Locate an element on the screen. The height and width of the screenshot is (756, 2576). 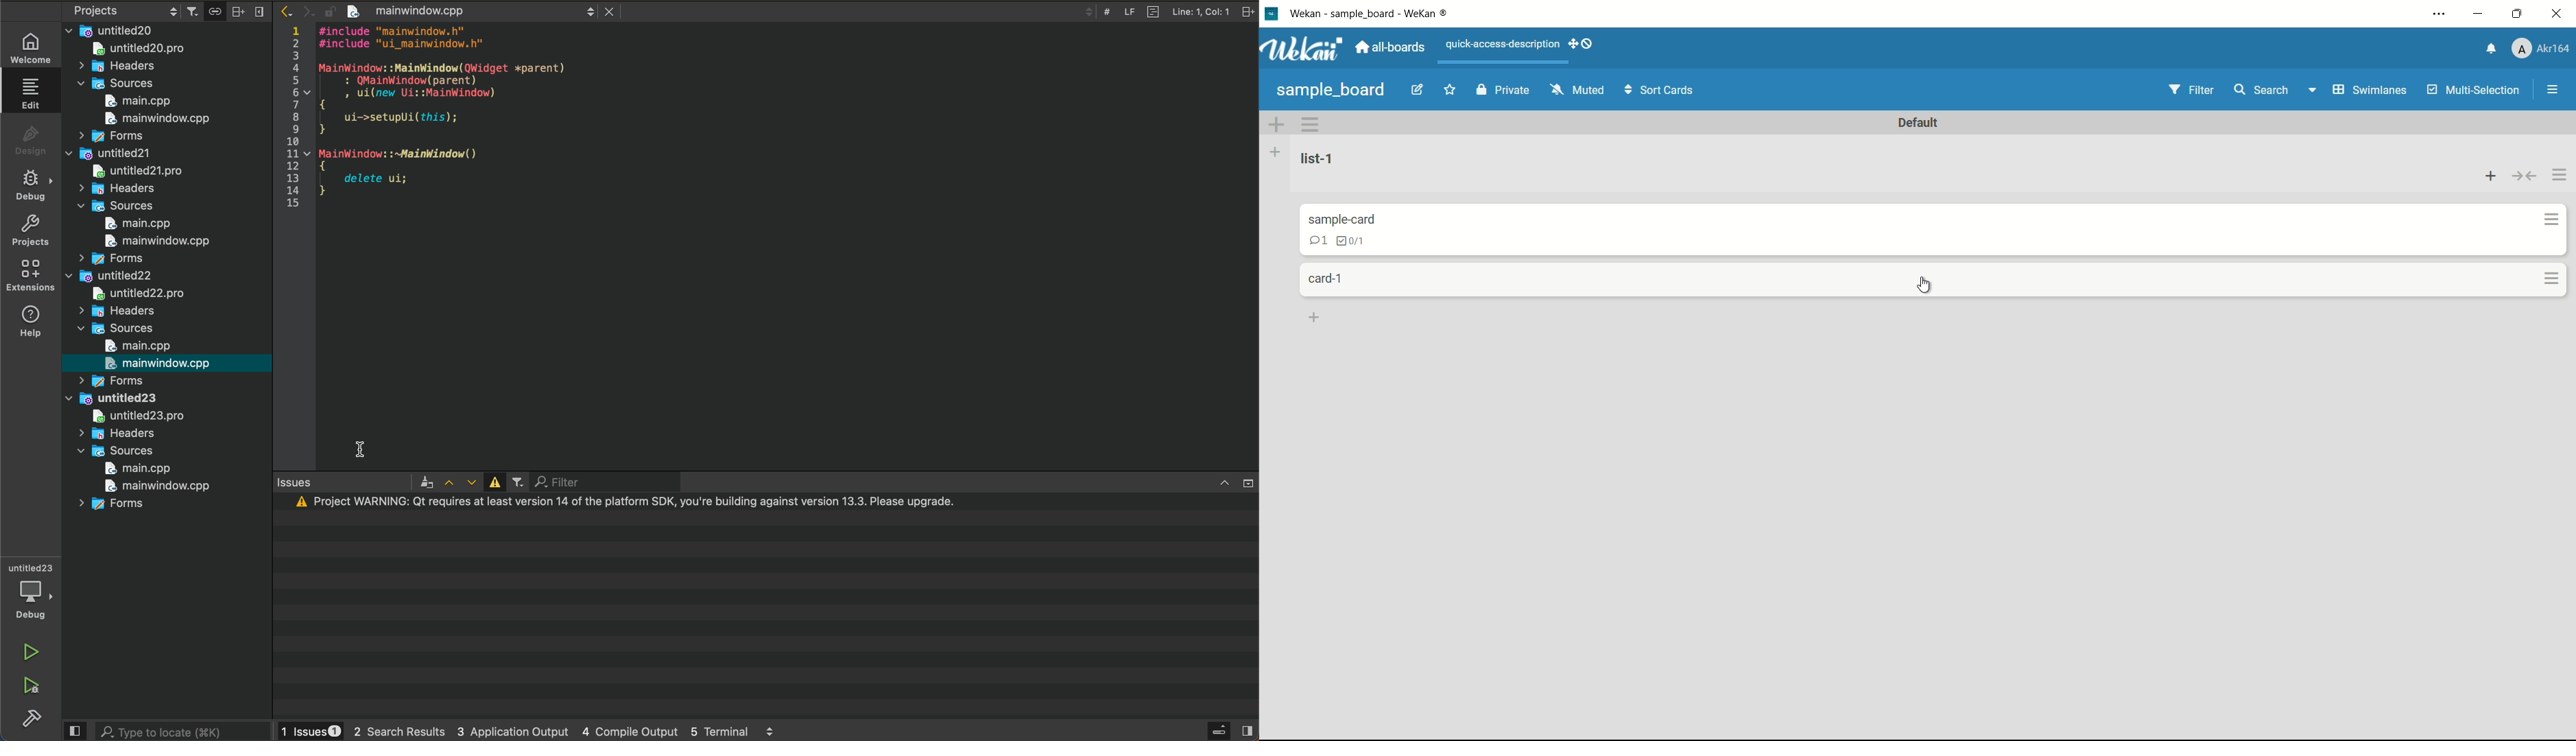
welcome is located at coordinates (30, 45).